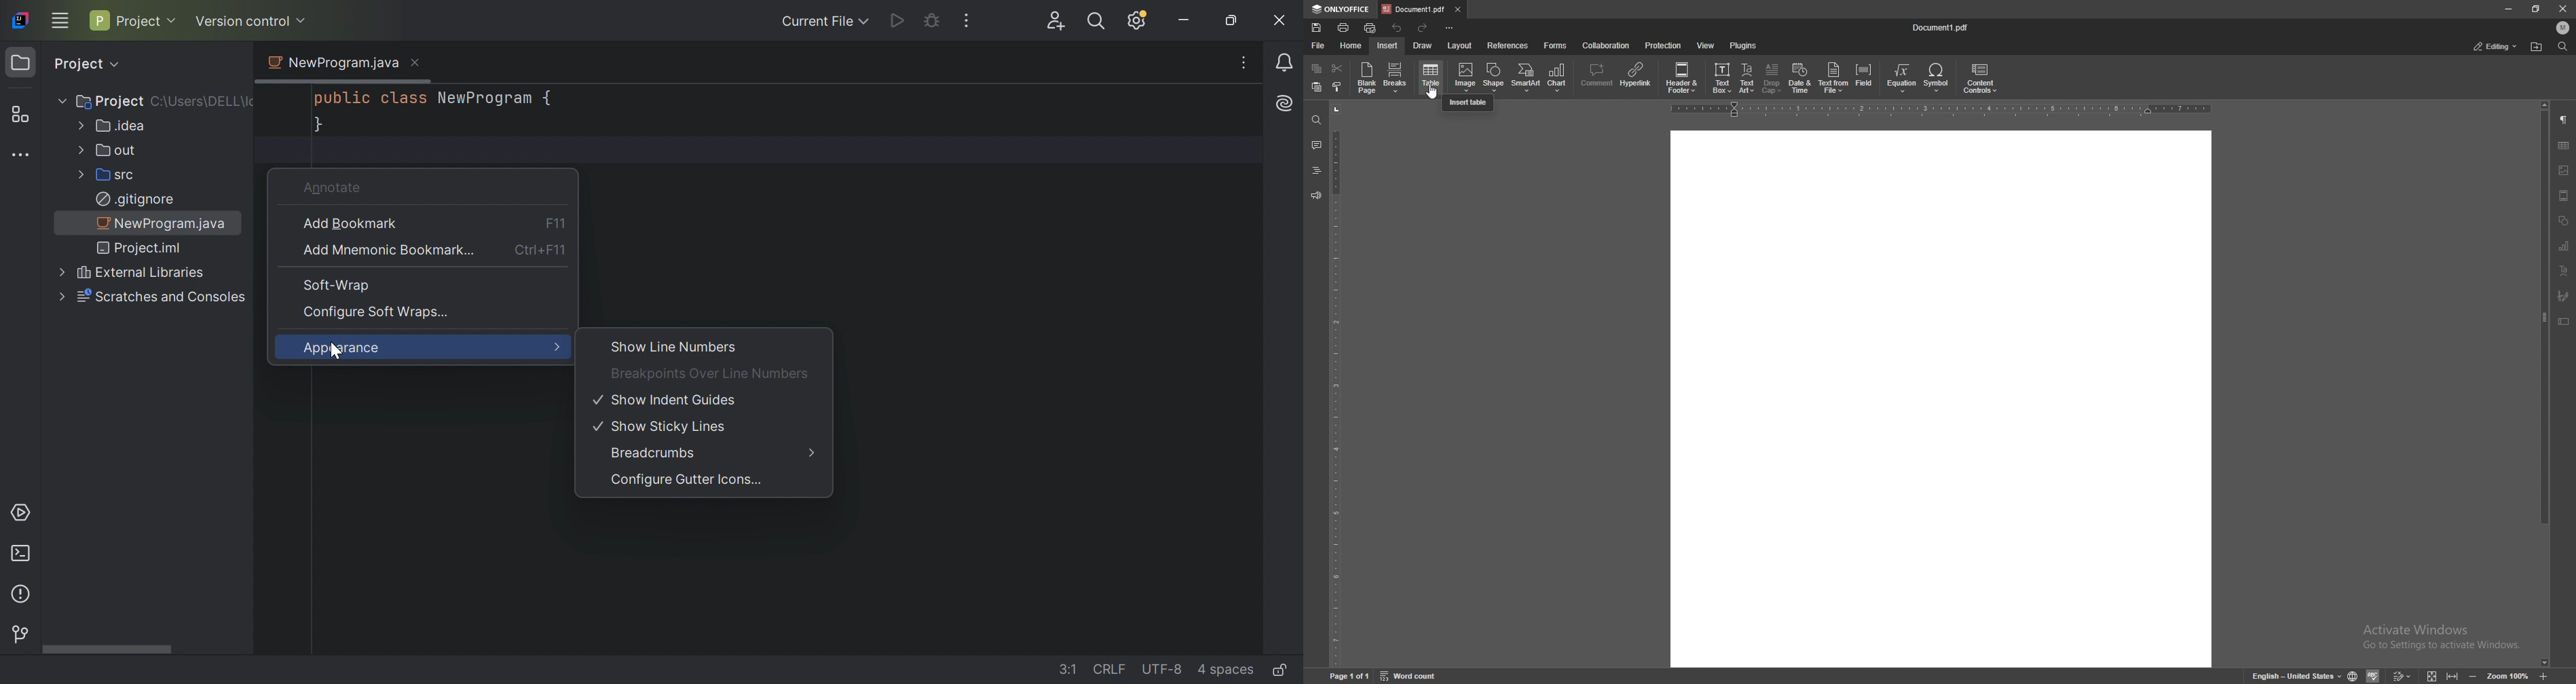 The height and width of the screenshot is (700, 2576). Describe the element at coordinates (2507, 675) in the screenshot. I see `zoom` at that location.